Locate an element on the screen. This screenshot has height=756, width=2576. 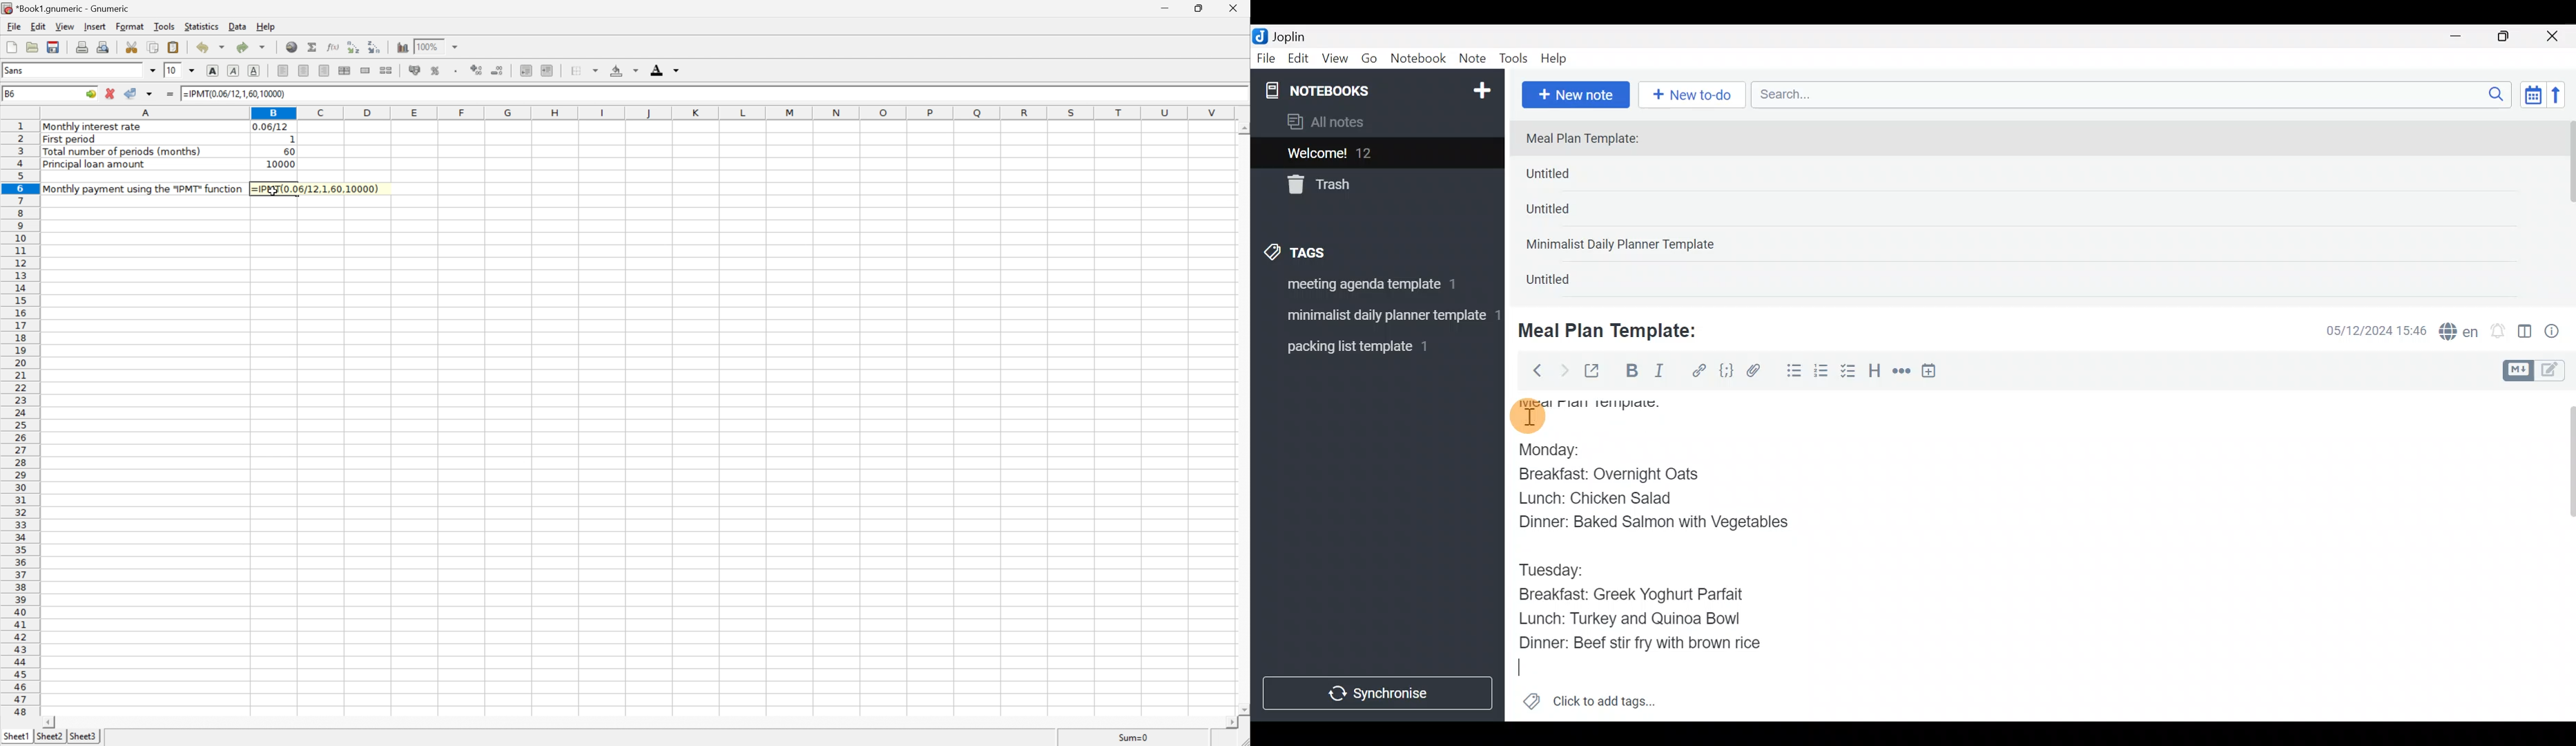
Lunch: Turkey and Quinoa Bowl is located at coordinates (1637, 620).